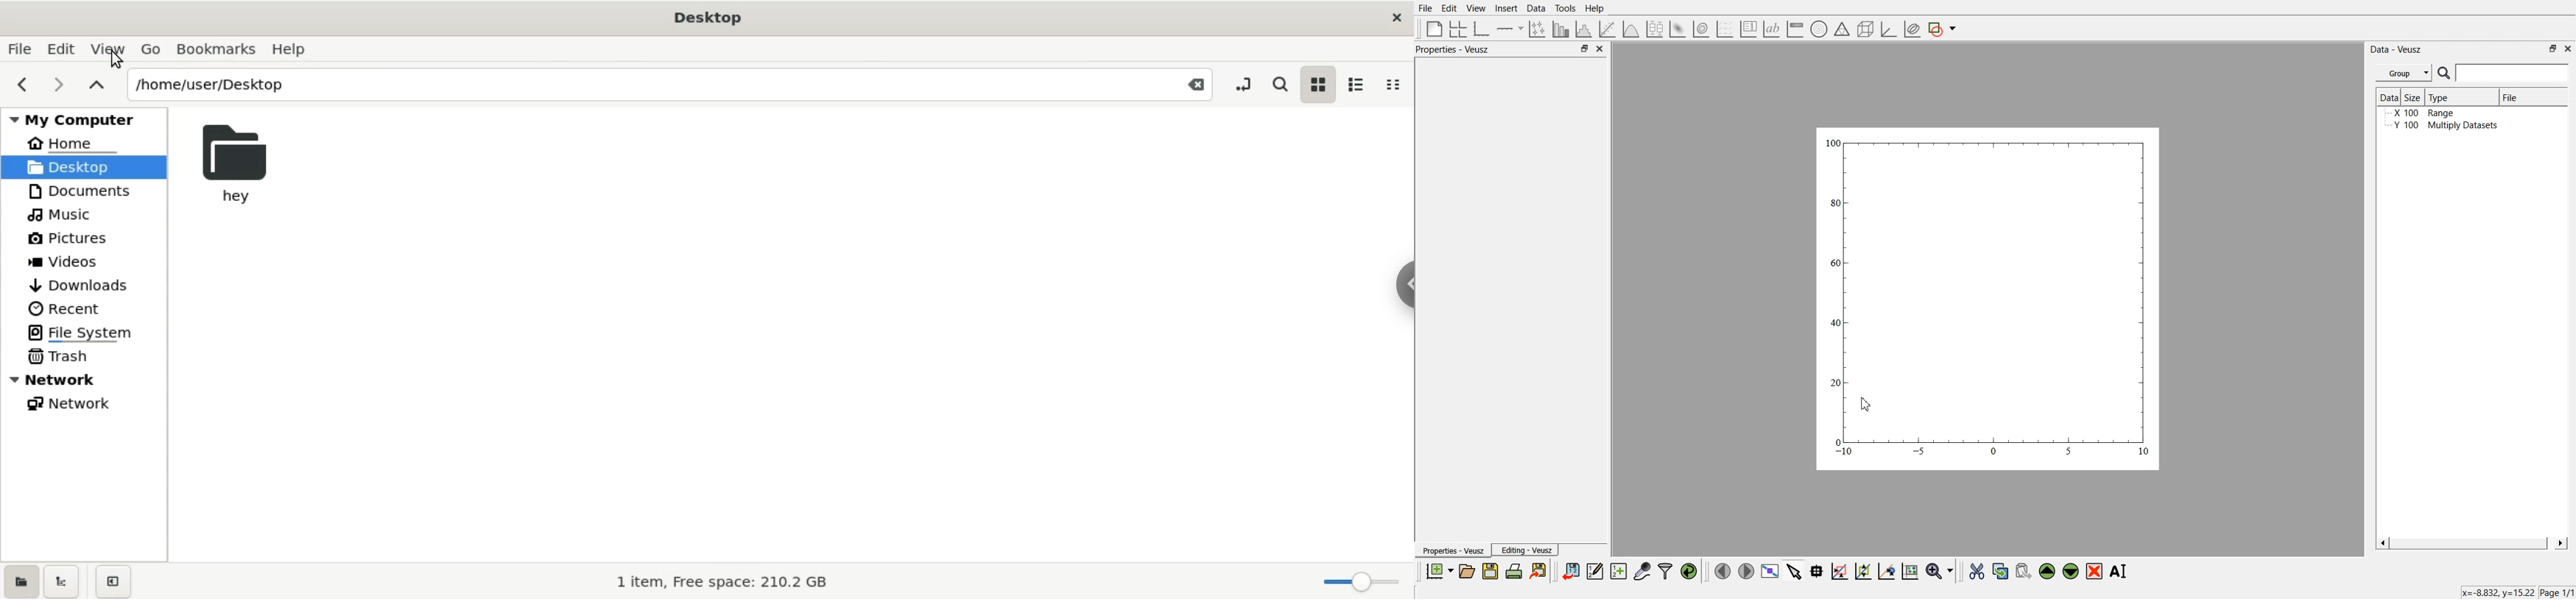 This screenshot has height=616, width=2576. I want to click on base graphs, so click(1482, 28).